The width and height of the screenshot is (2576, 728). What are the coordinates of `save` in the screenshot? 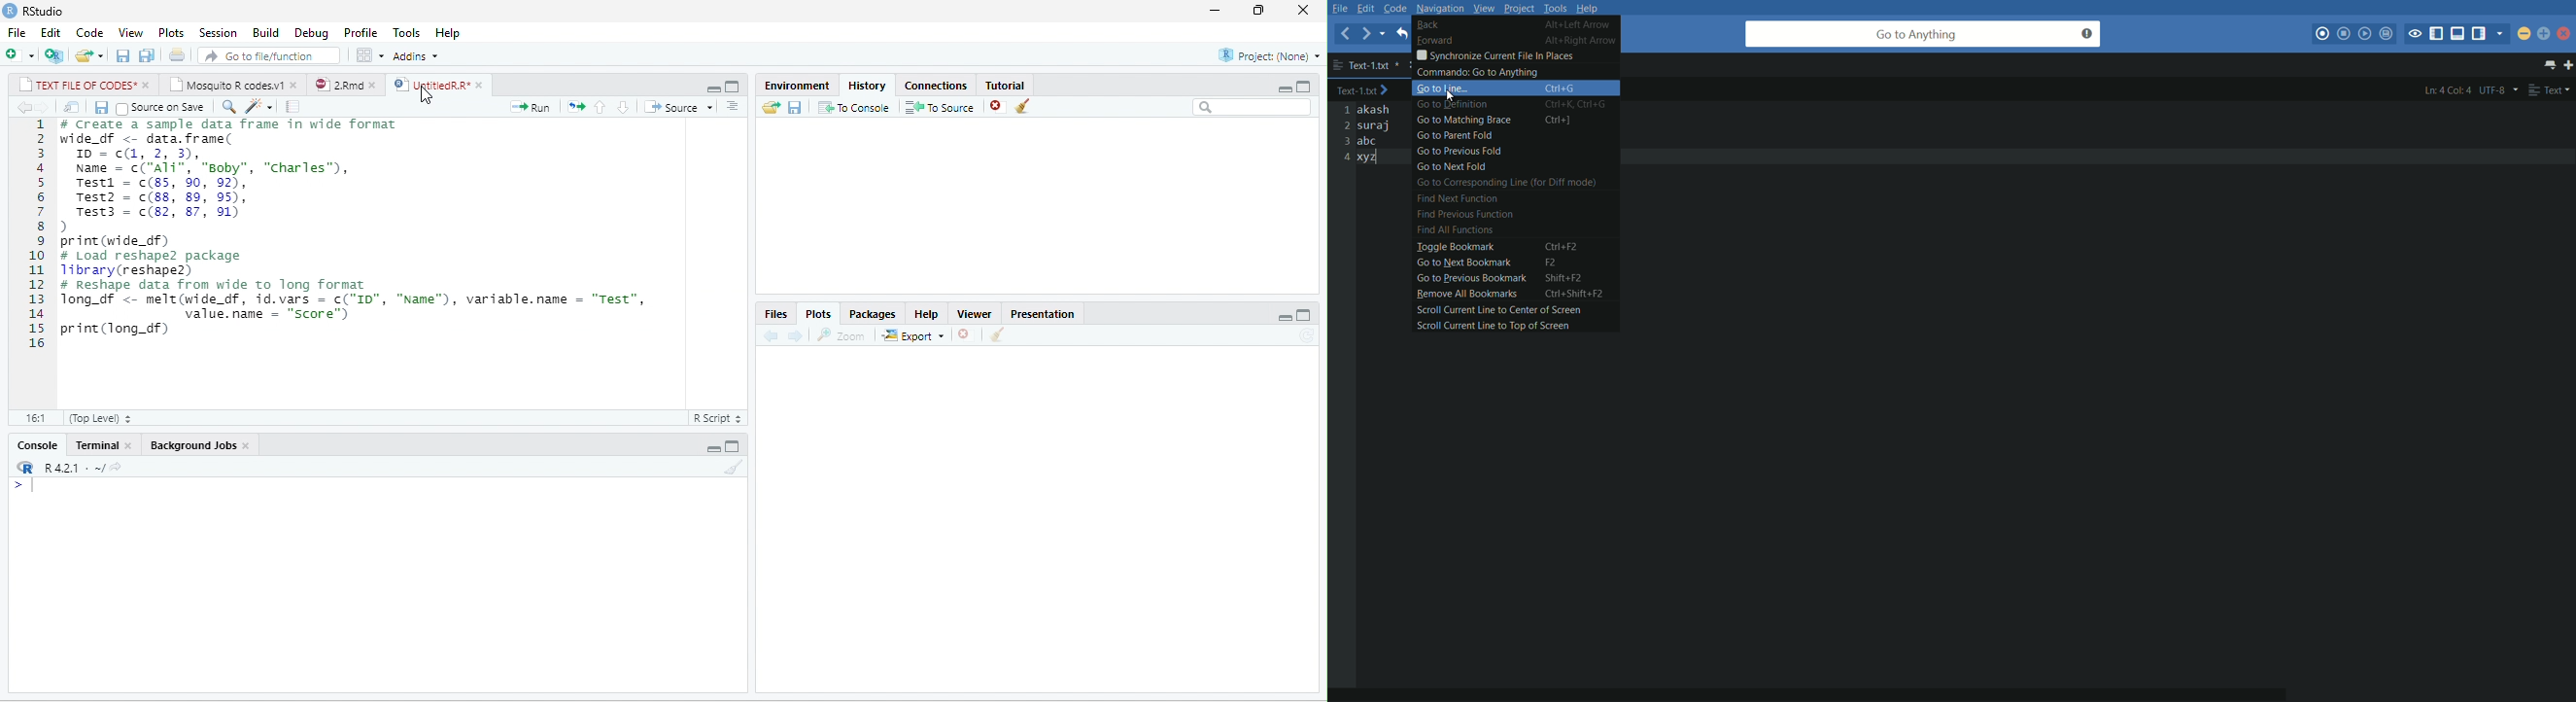 It's located at (102, 107).